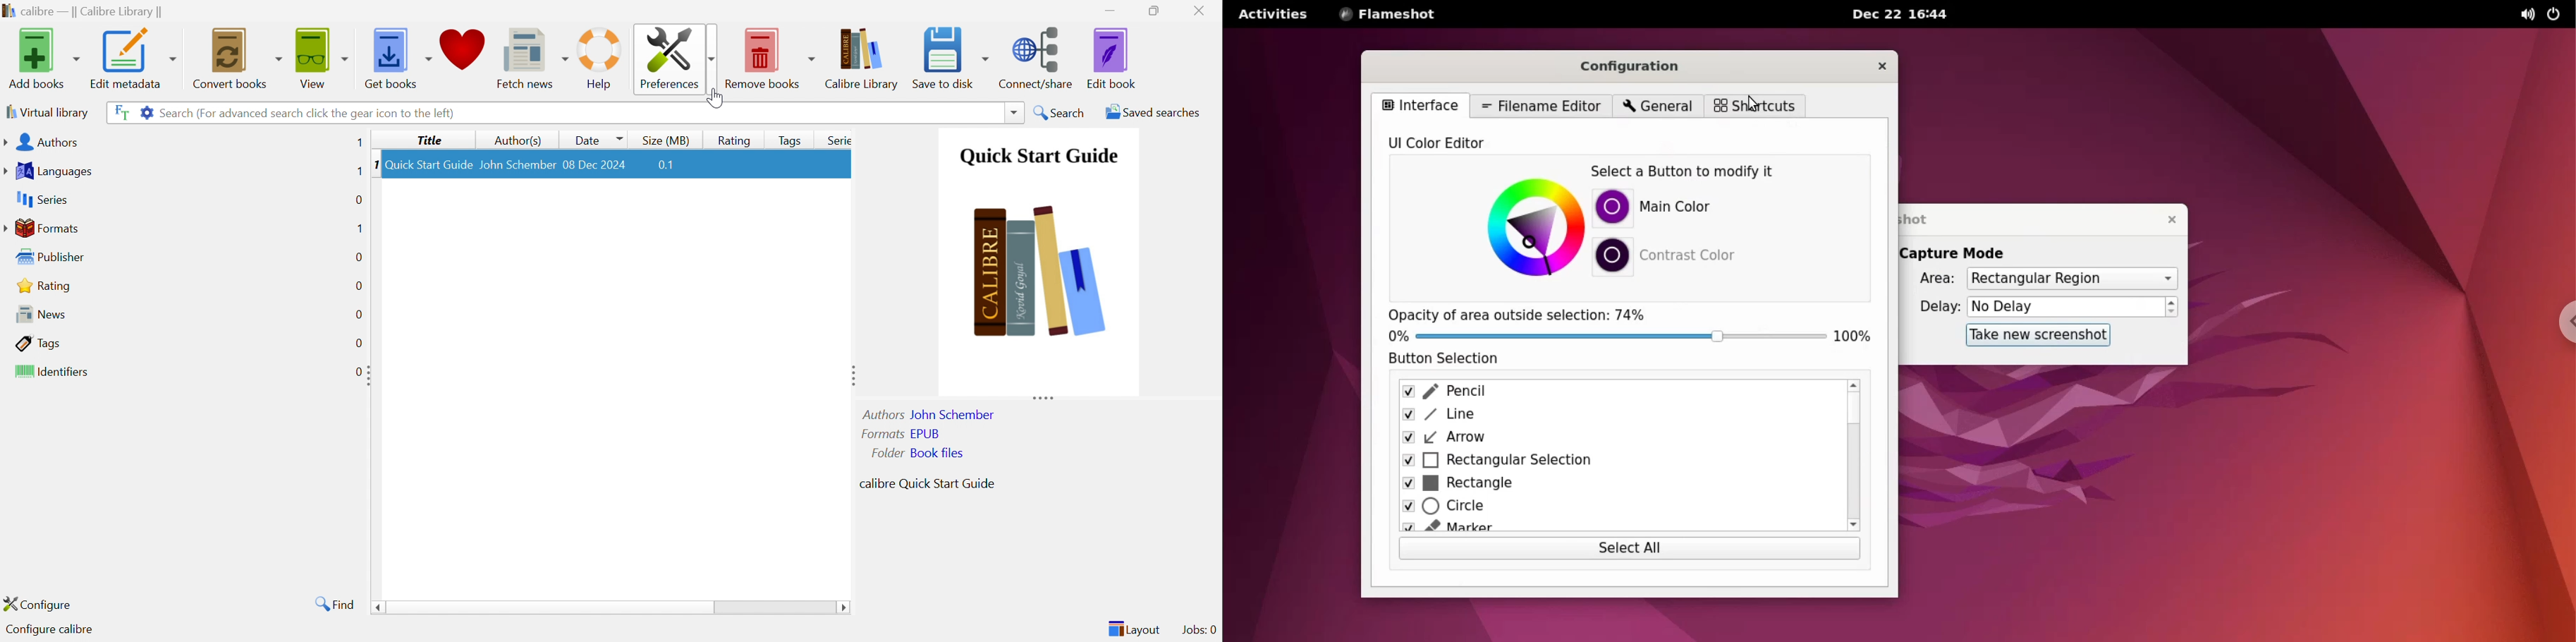 Image resolution: width=2576 pixels, height=644 pixels. I want to click on Saved searches, so click(1152, 112).